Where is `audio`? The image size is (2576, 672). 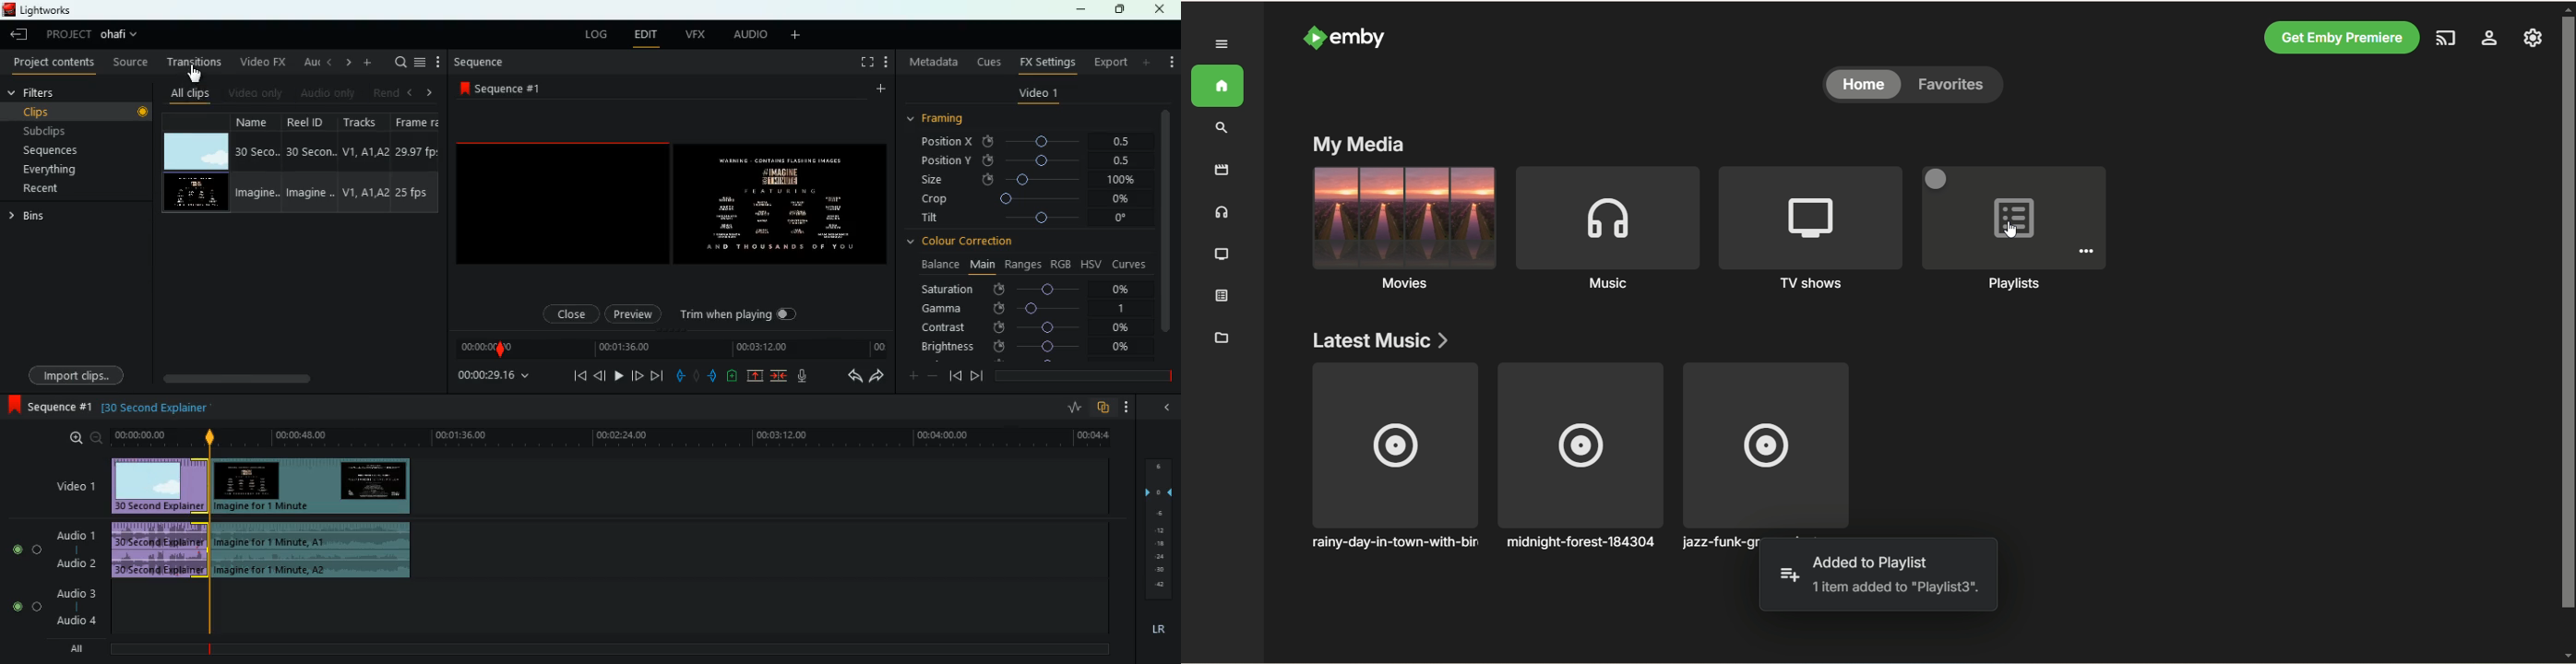
audio is located at coordinates (750, 35).